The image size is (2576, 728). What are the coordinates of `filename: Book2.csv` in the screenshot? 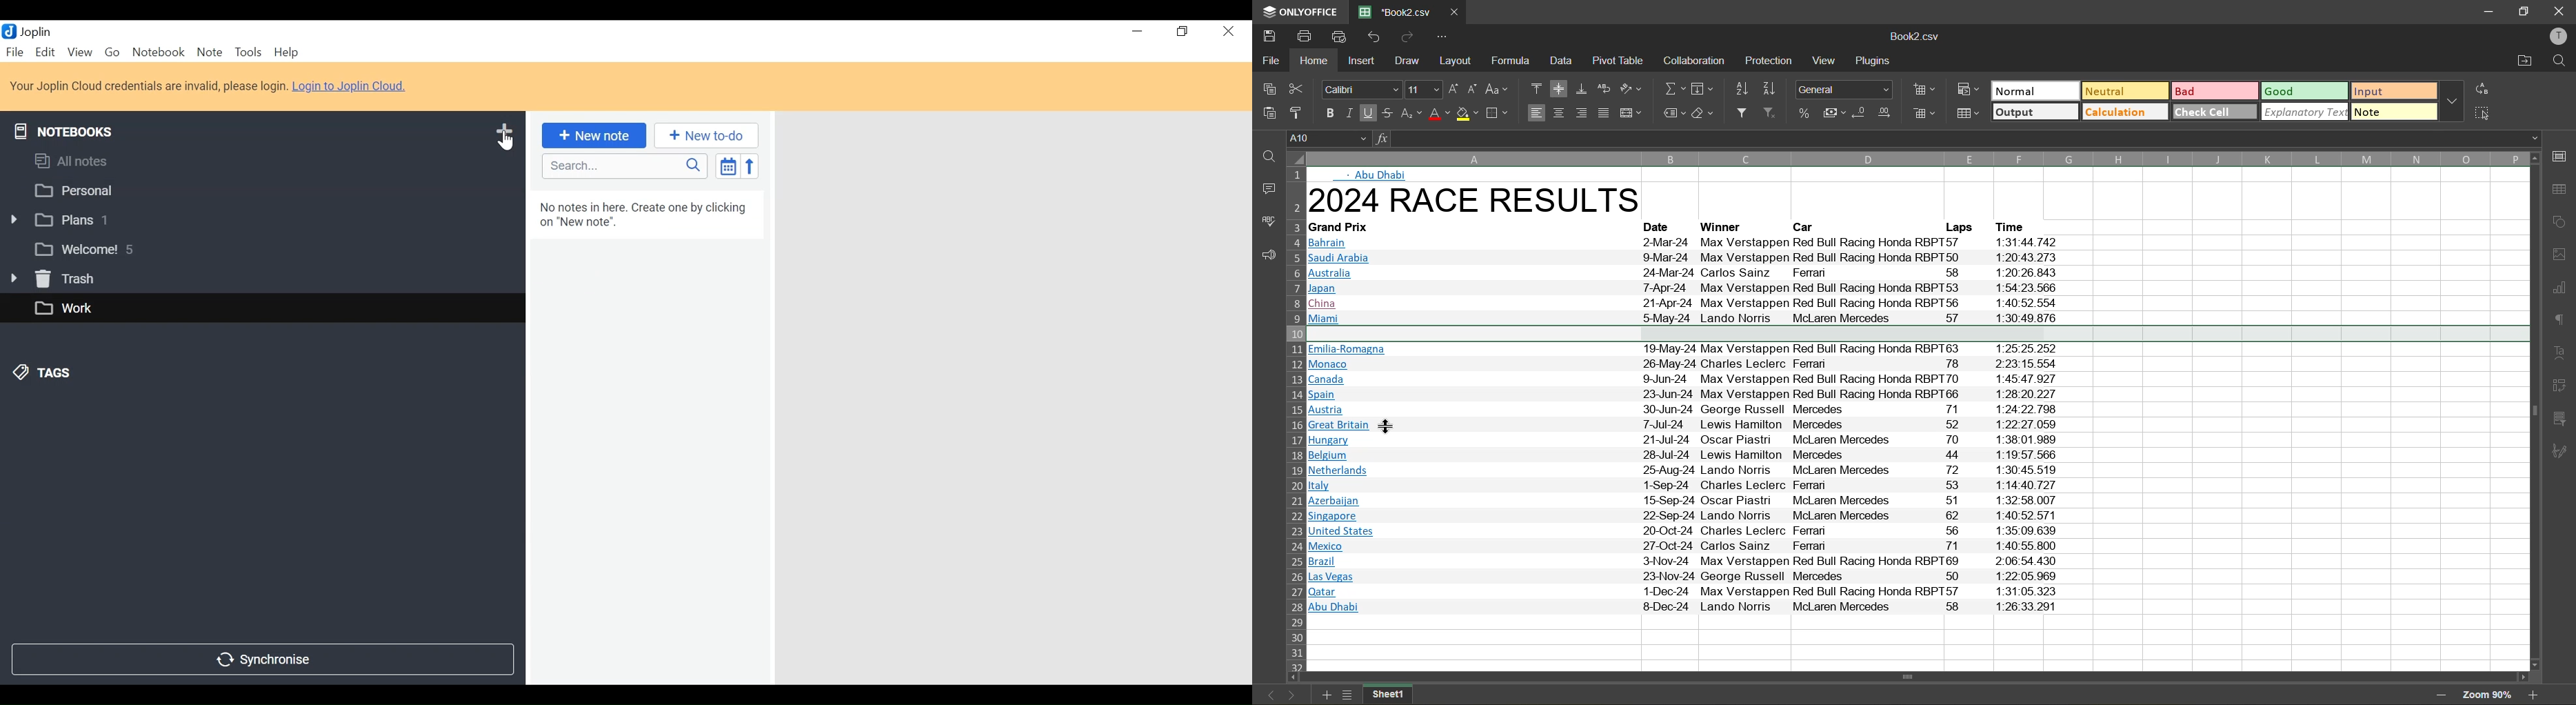 It's located at (1397, 12).